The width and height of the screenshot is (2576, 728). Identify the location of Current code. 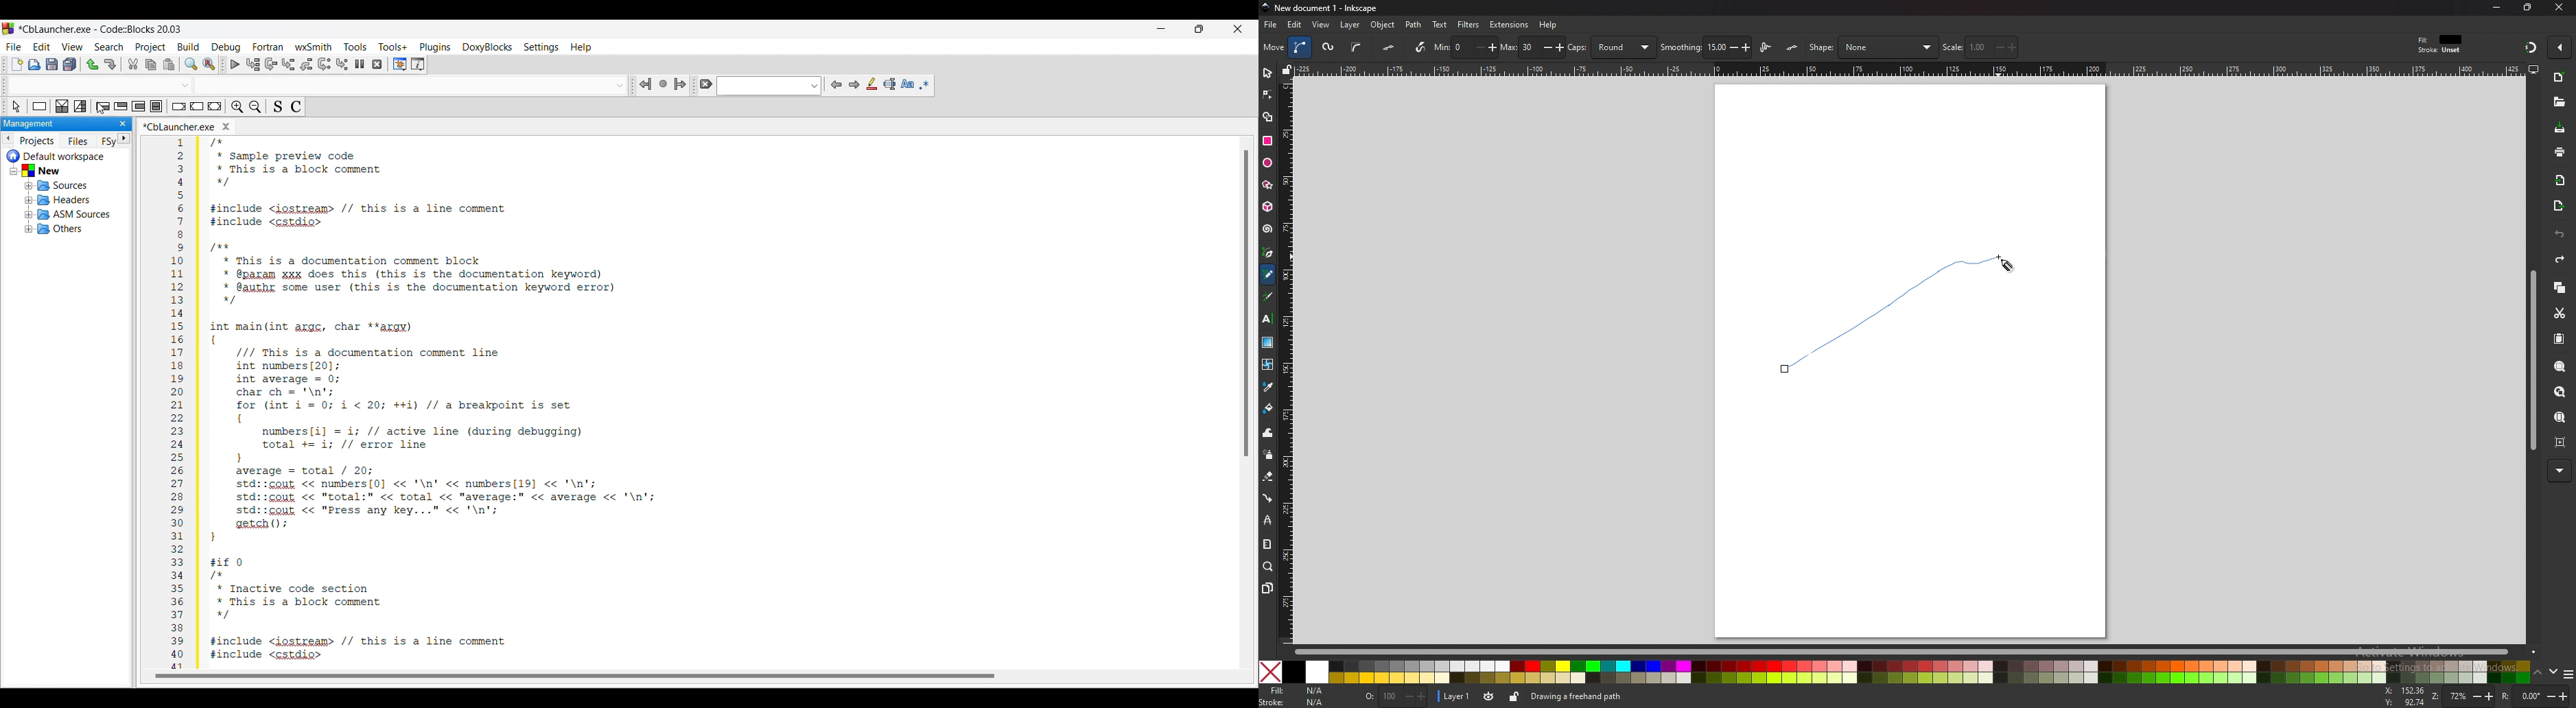
(431, 401).